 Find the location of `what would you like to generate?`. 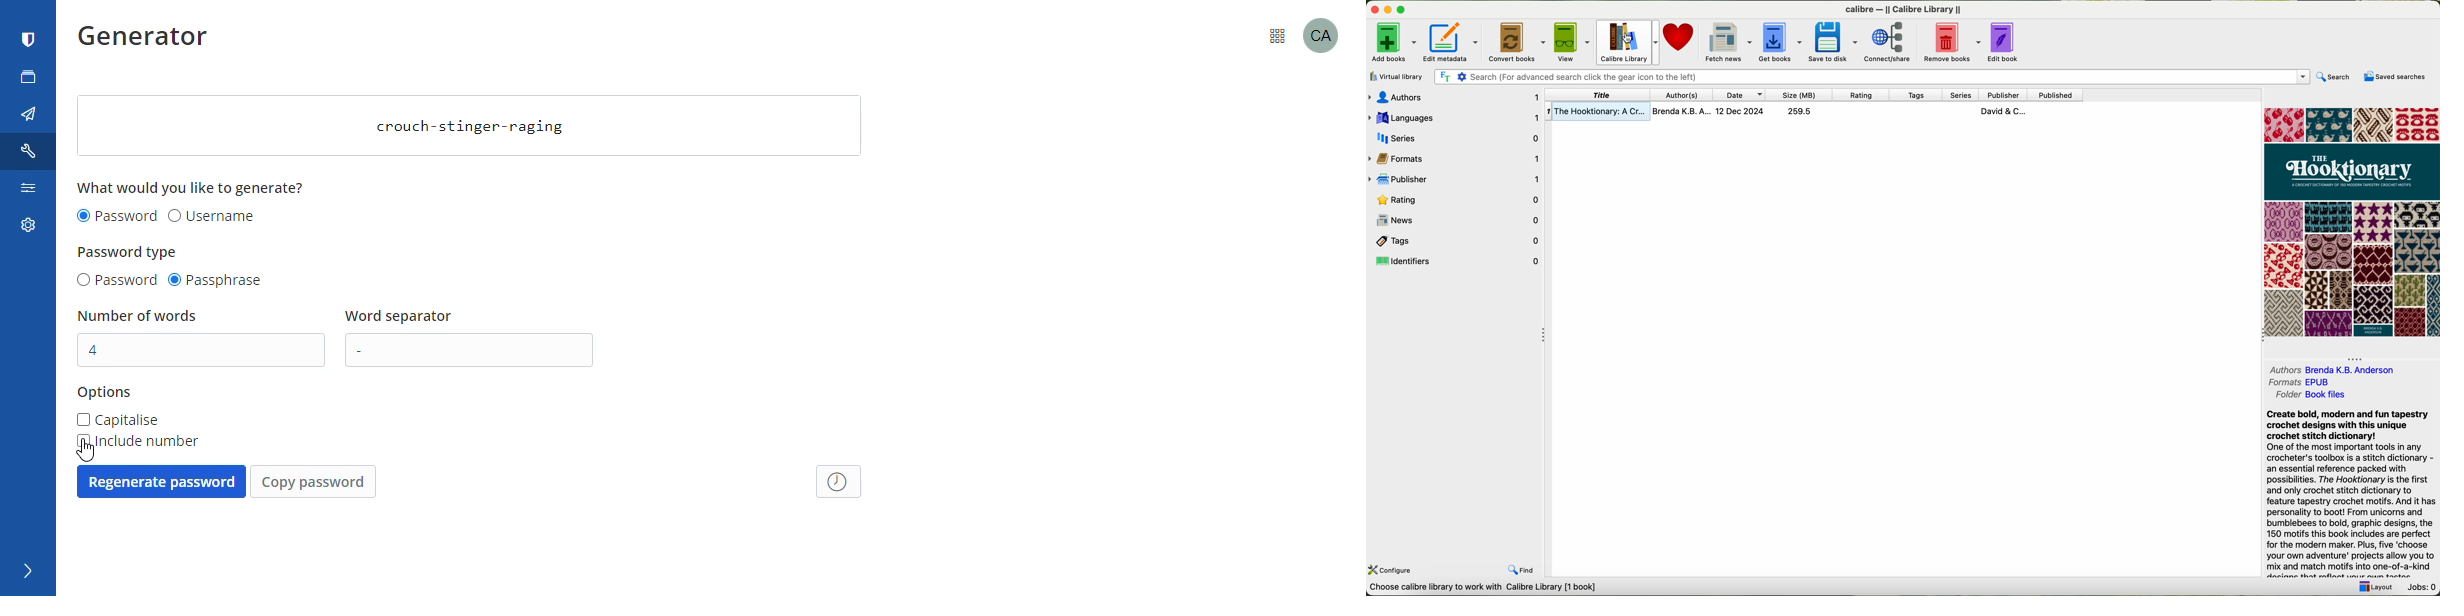

what would you like to generate? is located at coordinates (193, 187).